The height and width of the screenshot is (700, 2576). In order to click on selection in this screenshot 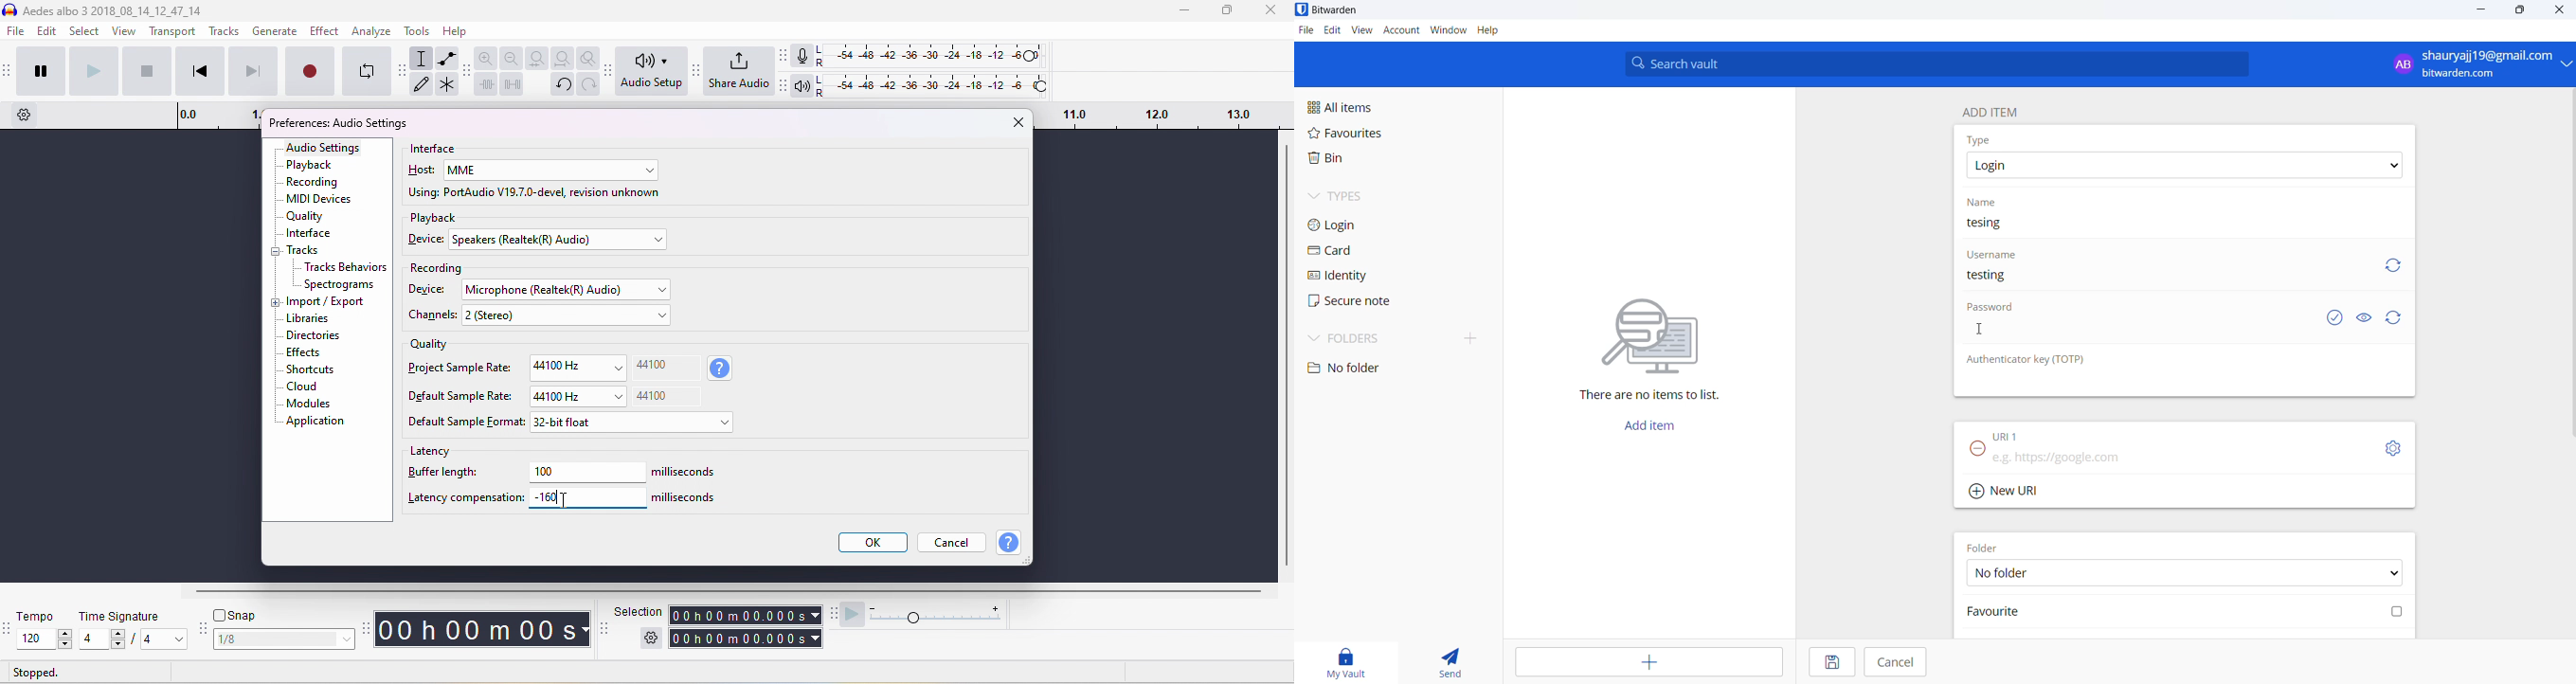, I will do `click(638, 612)`.